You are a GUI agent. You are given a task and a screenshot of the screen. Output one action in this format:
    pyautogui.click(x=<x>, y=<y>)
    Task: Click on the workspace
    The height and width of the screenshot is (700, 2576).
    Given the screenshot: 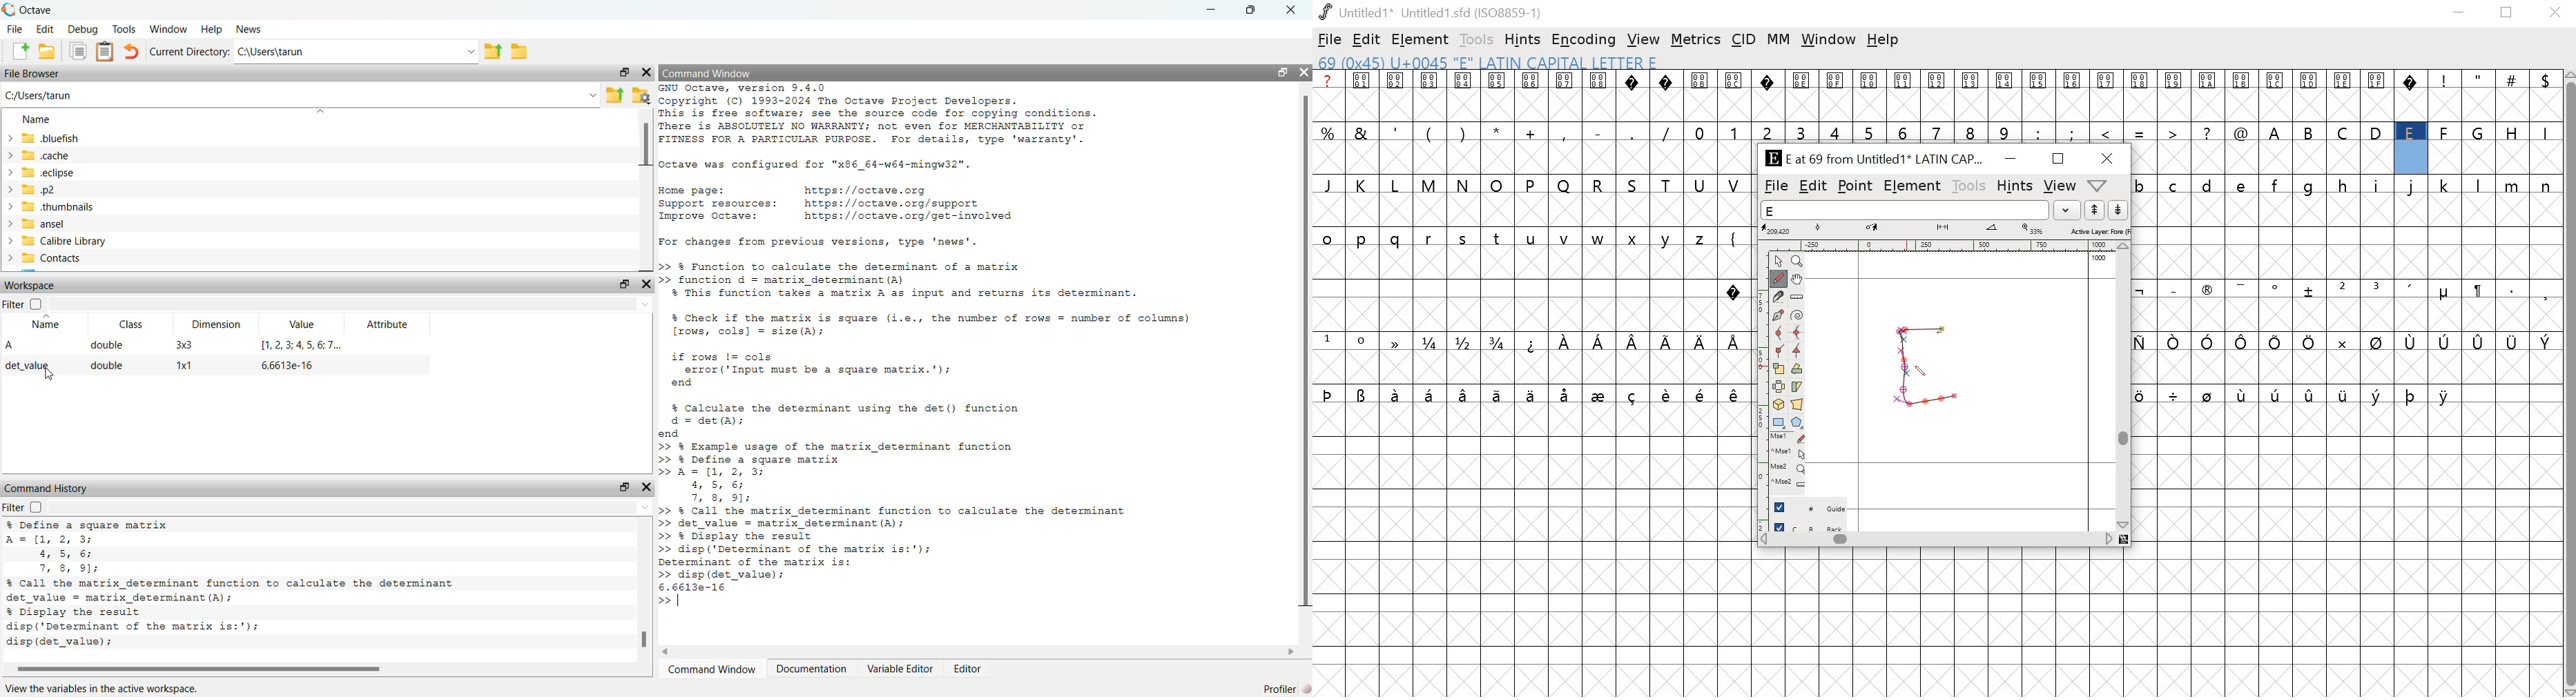 What is the action you would take?
    pyautogui.click(x=31, y=286)
    